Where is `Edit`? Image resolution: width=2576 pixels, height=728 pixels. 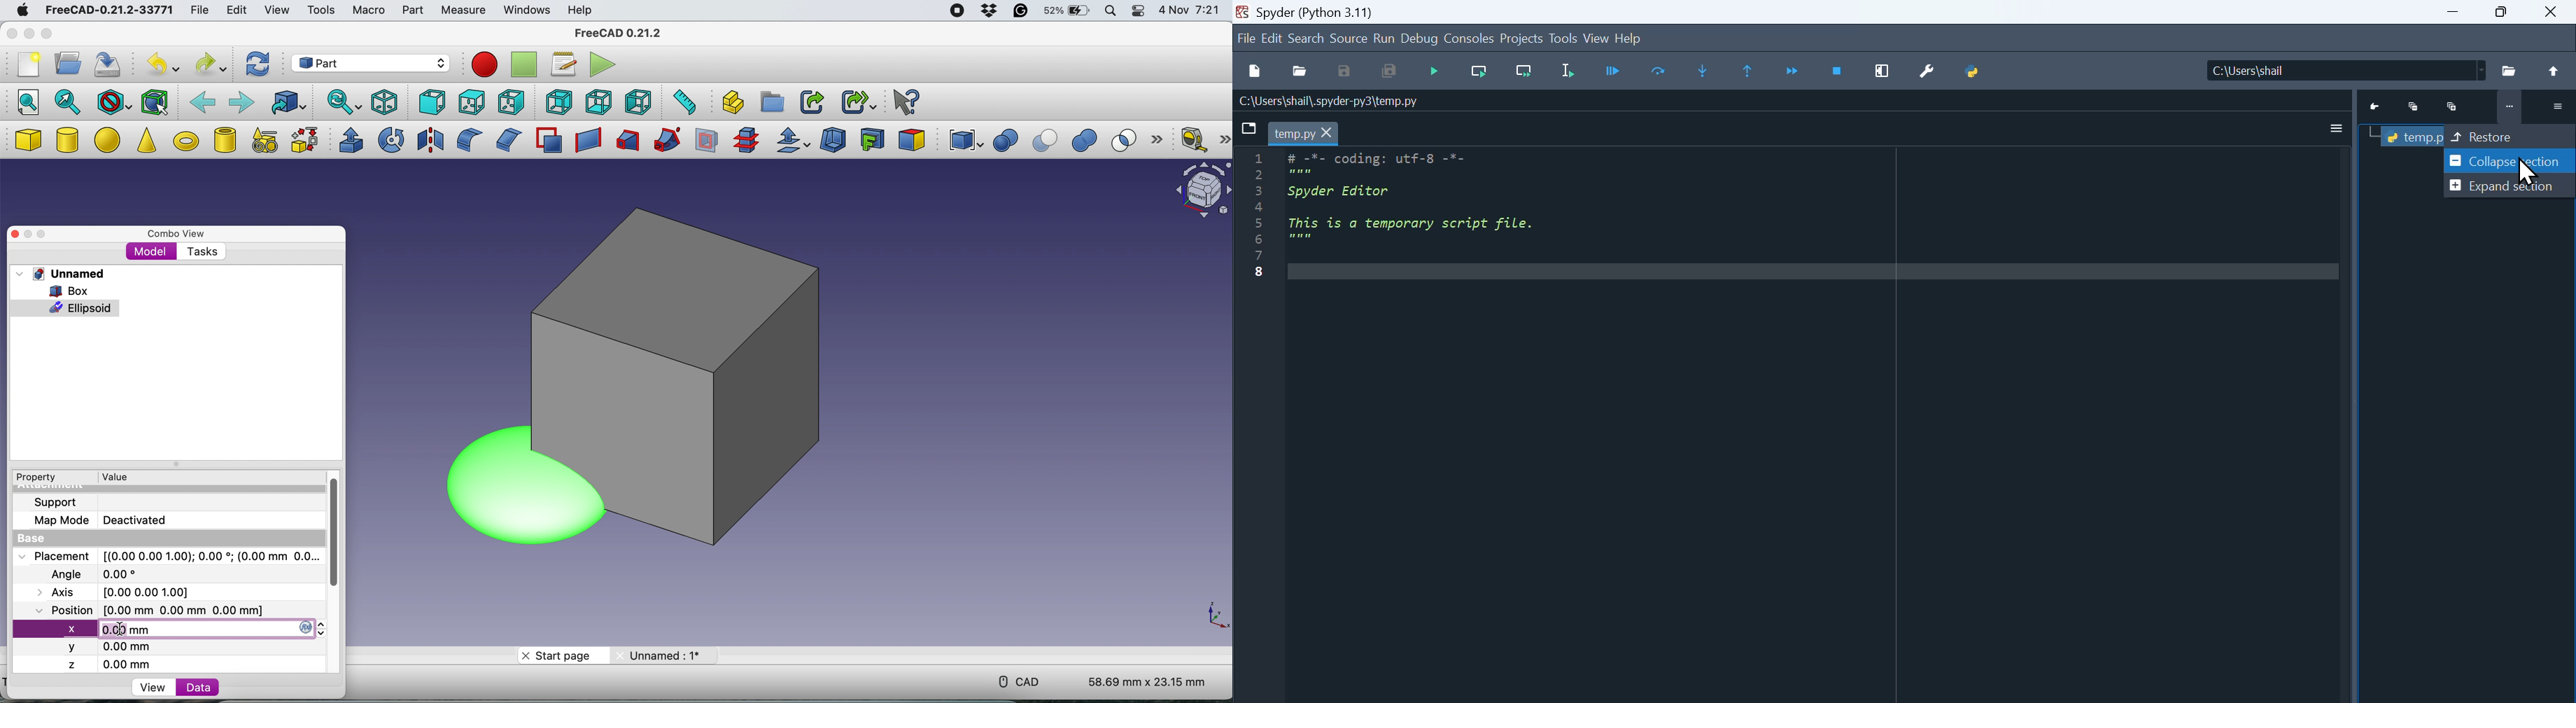
Edit is located at coordinates (1272, 40).